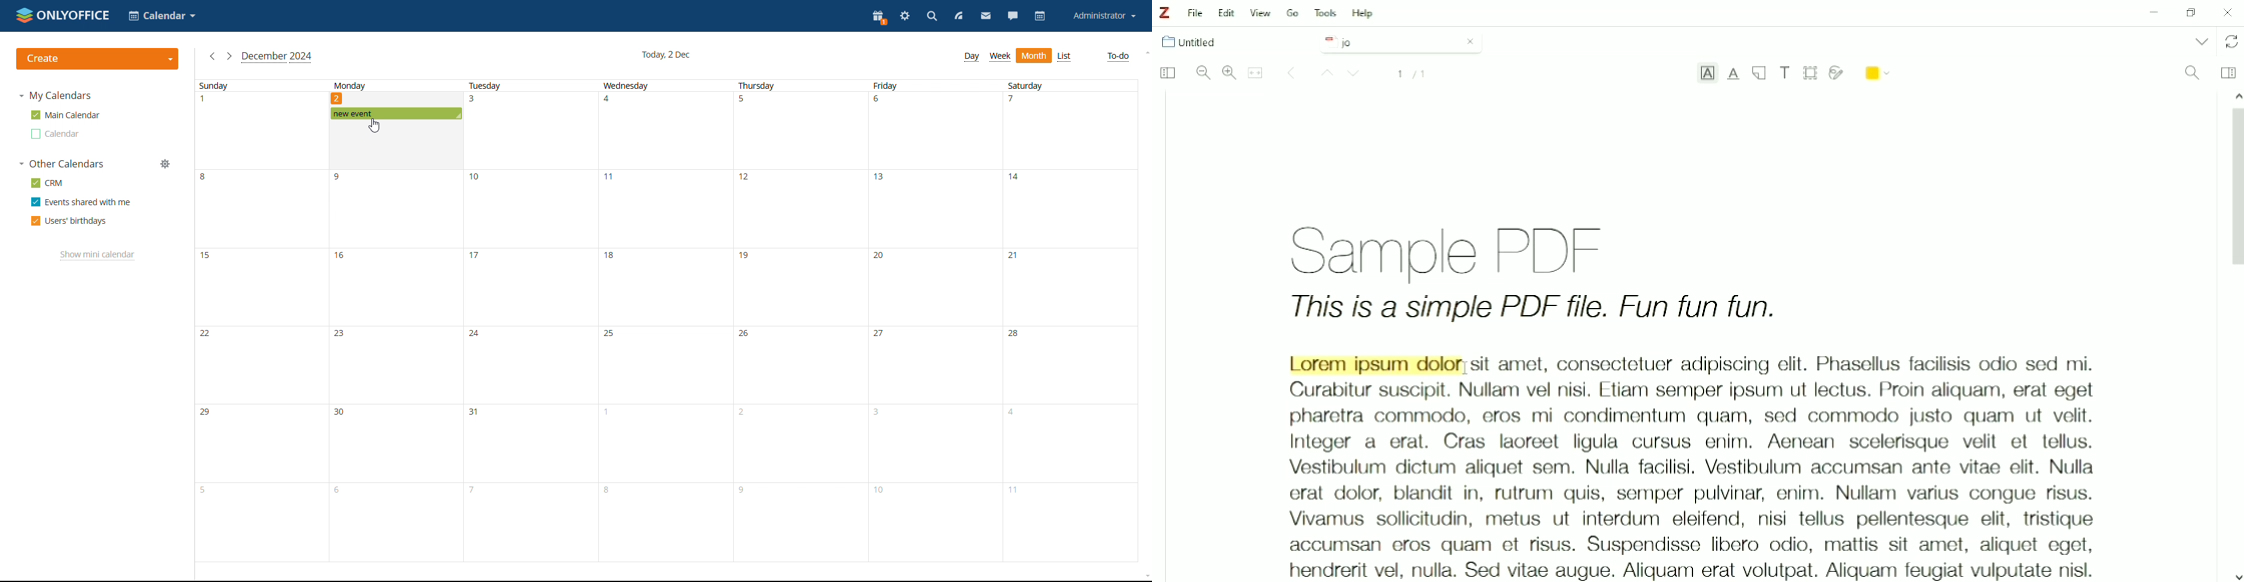  What do you see at coordinates (64, 15) in the screenshot?
I see `logo` at bounding box center [64, 15].